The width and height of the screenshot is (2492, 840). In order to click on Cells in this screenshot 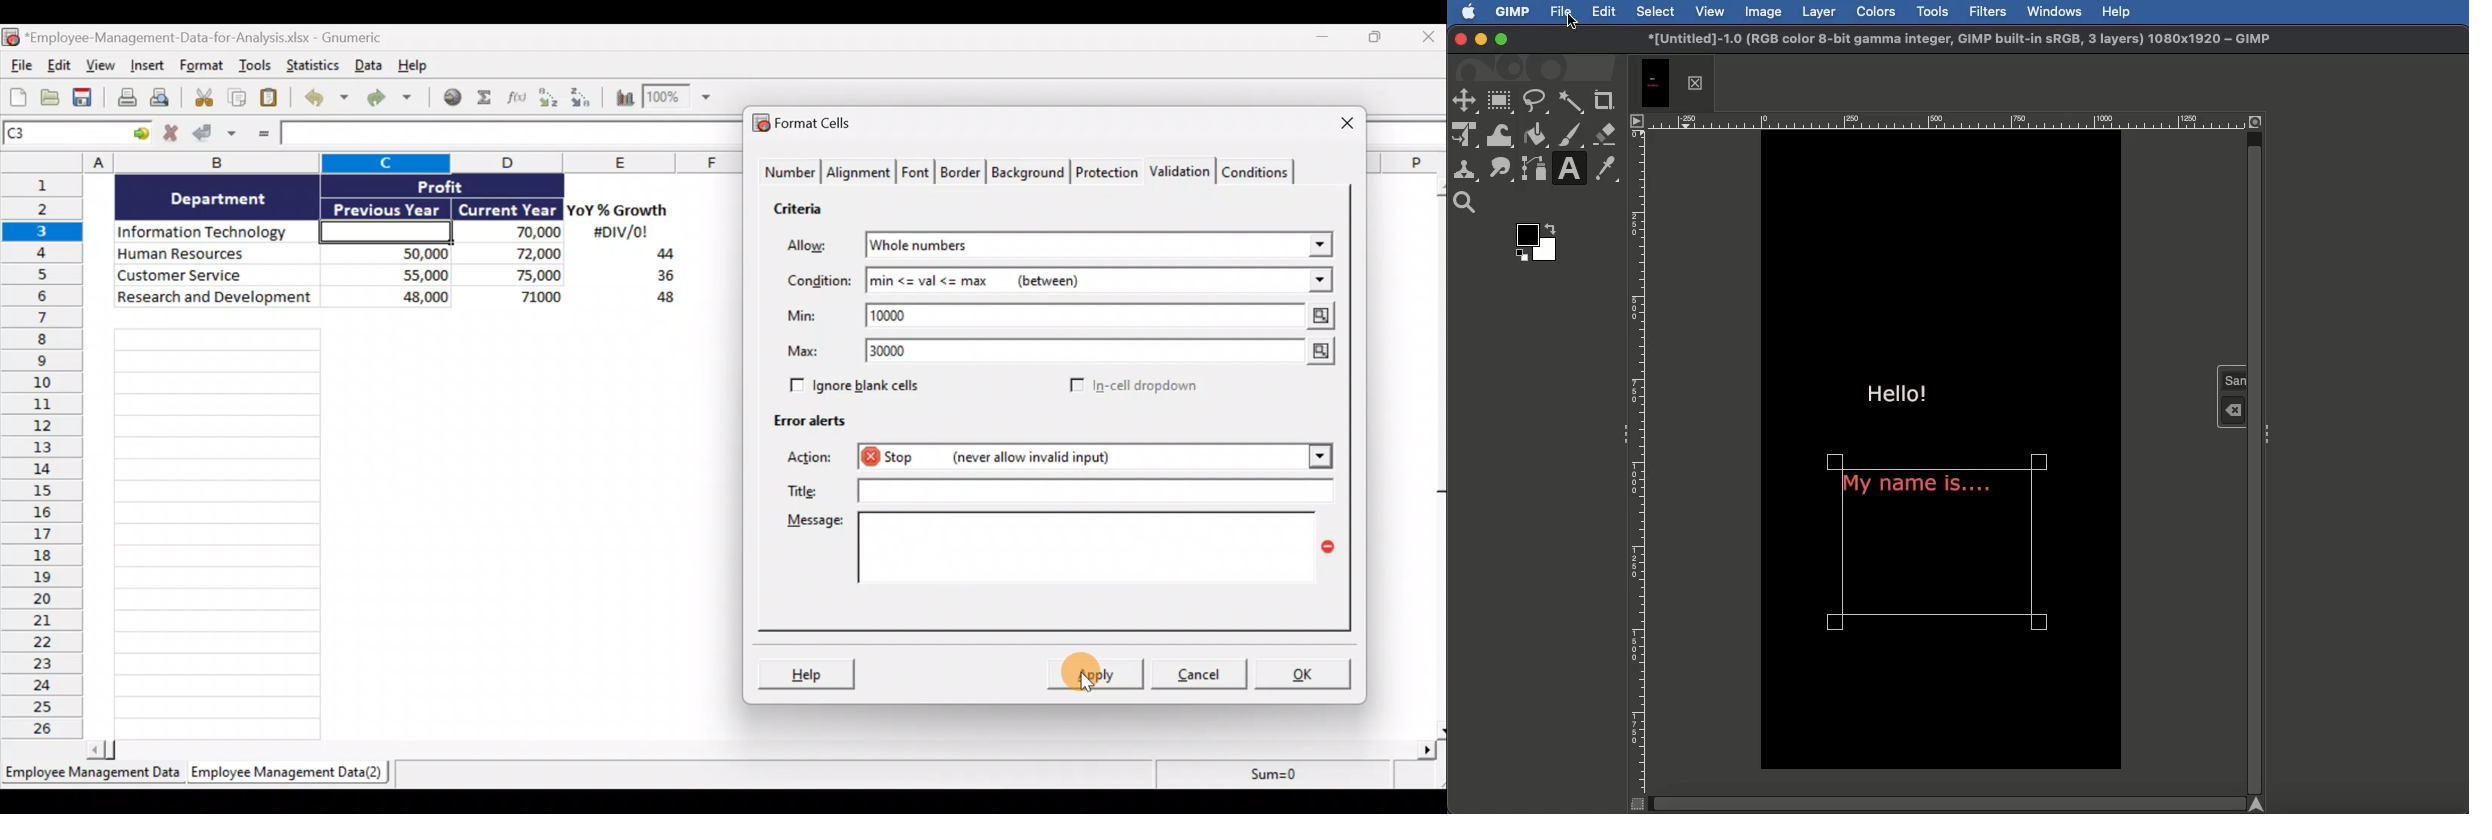, I will do `click(405, 528)`.